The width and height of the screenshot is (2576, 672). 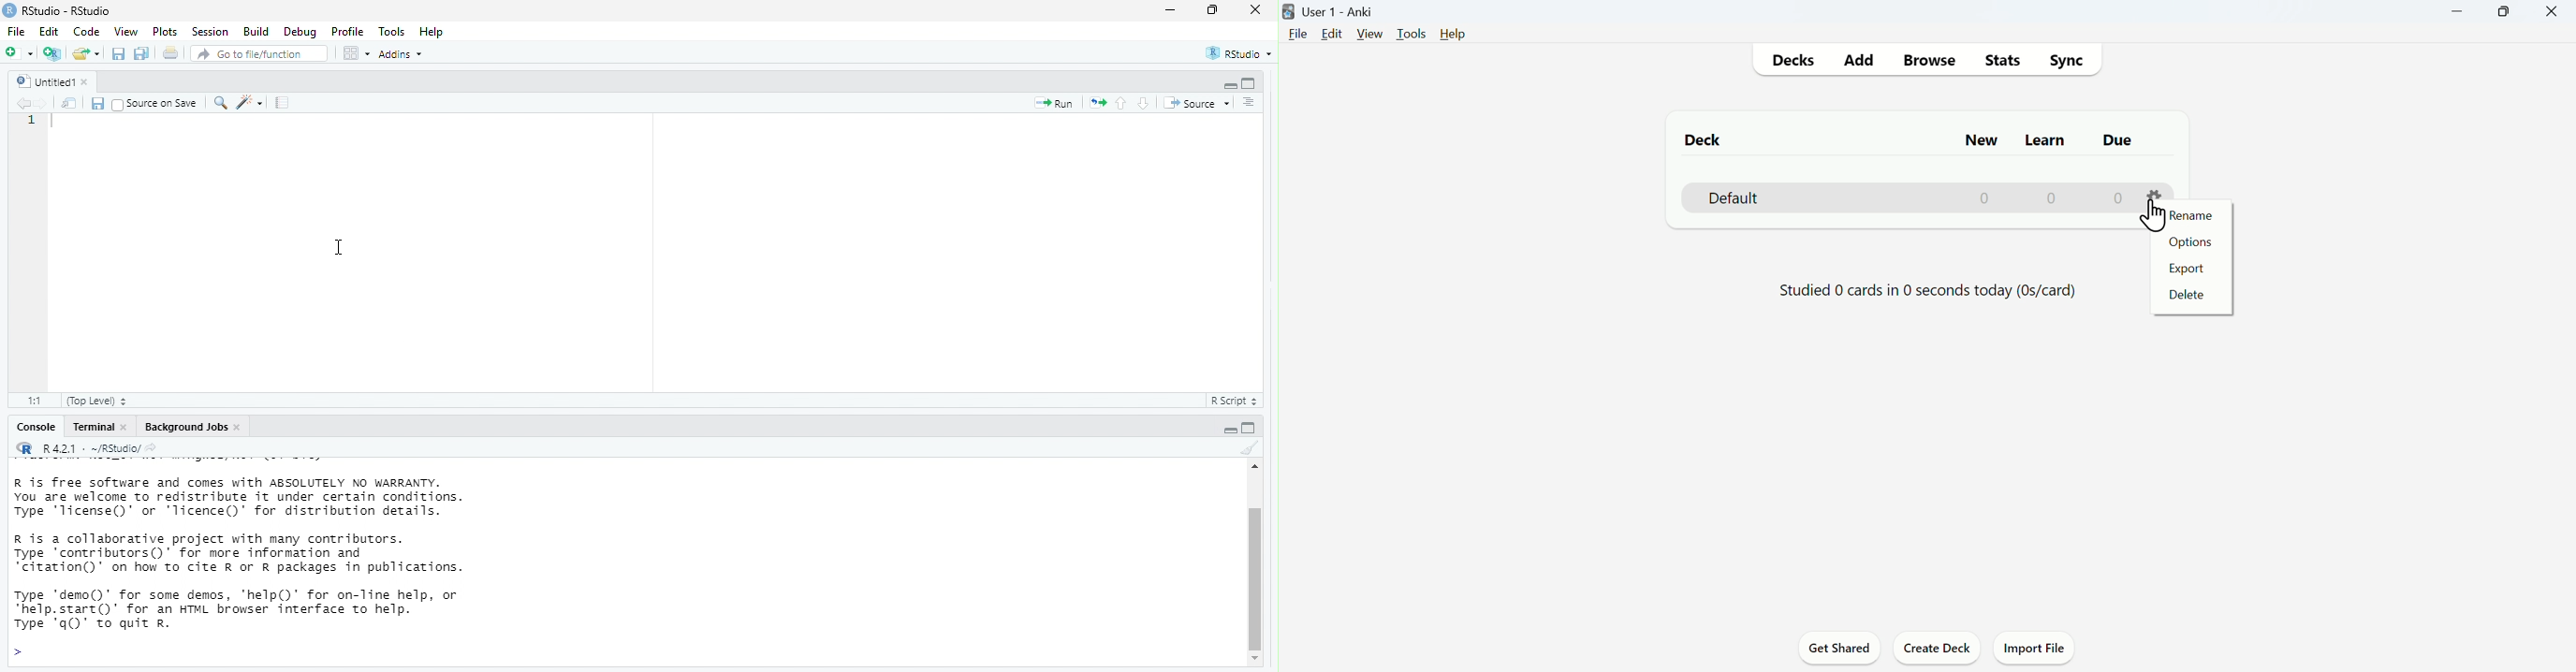 What do you see at coordinates (170, 53) in the screenshot?
I see `print the current file` at bounding box center [170, 53].